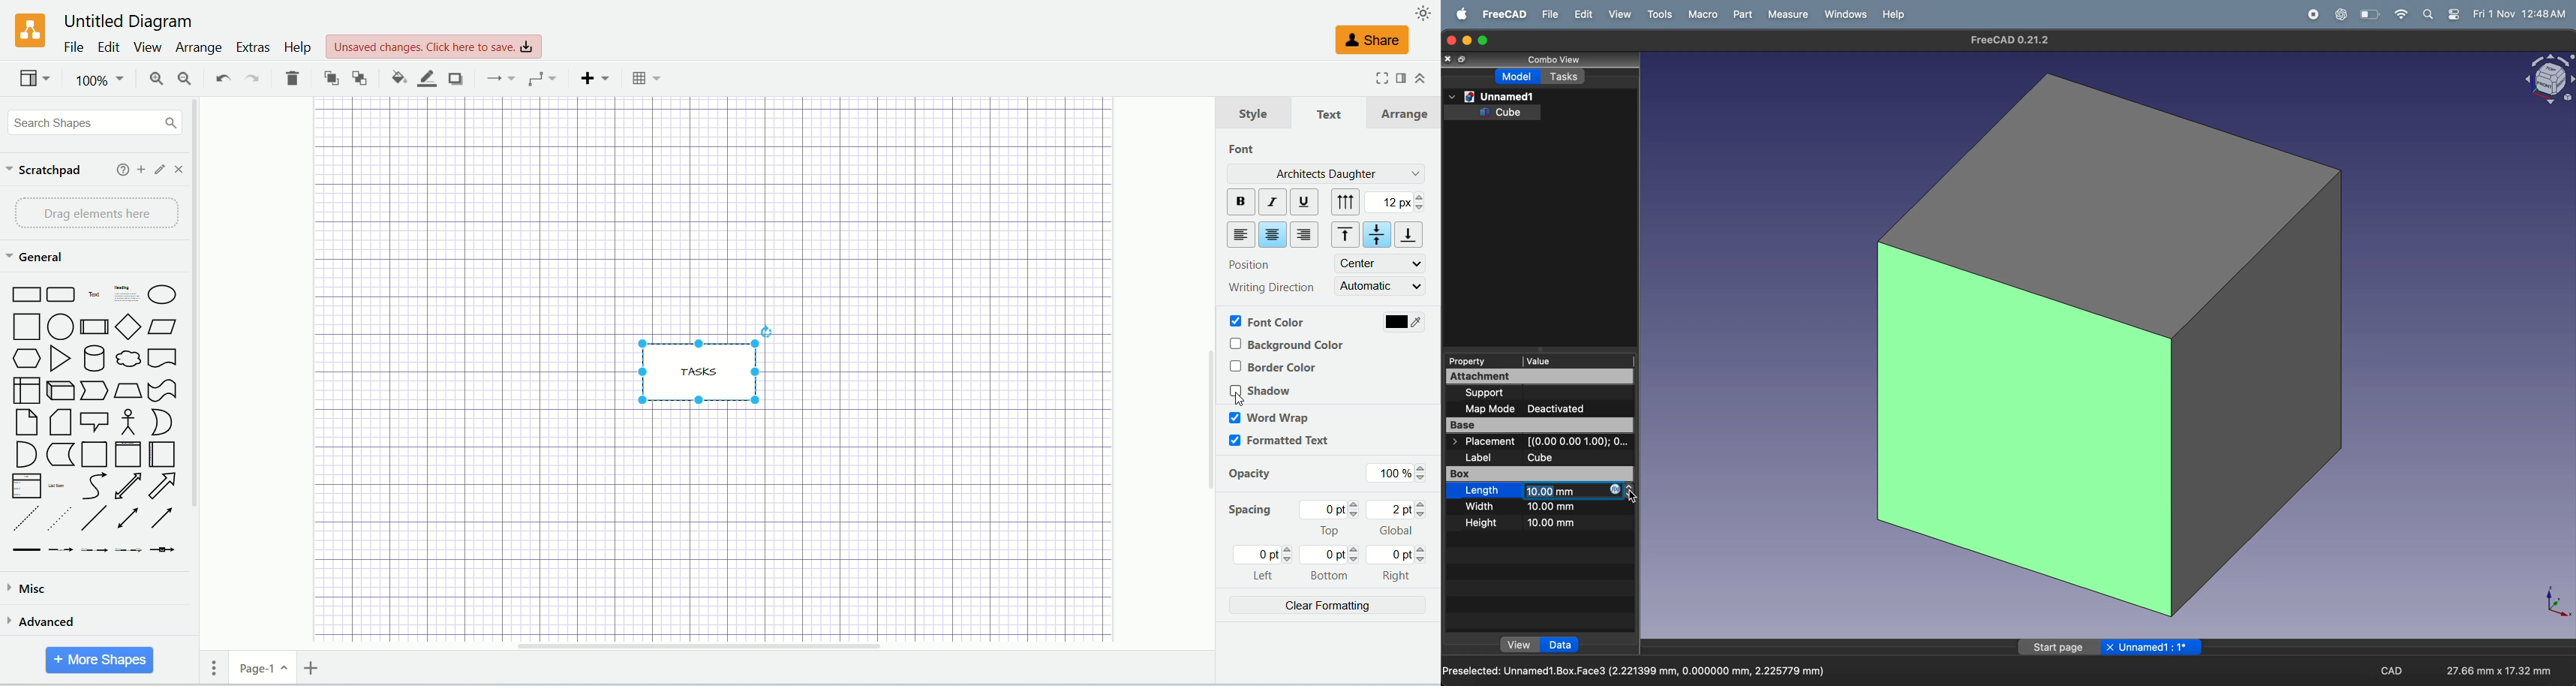  Describe the element at coordinates (1463, 60) in the screenshot. I see `restore` at that location.